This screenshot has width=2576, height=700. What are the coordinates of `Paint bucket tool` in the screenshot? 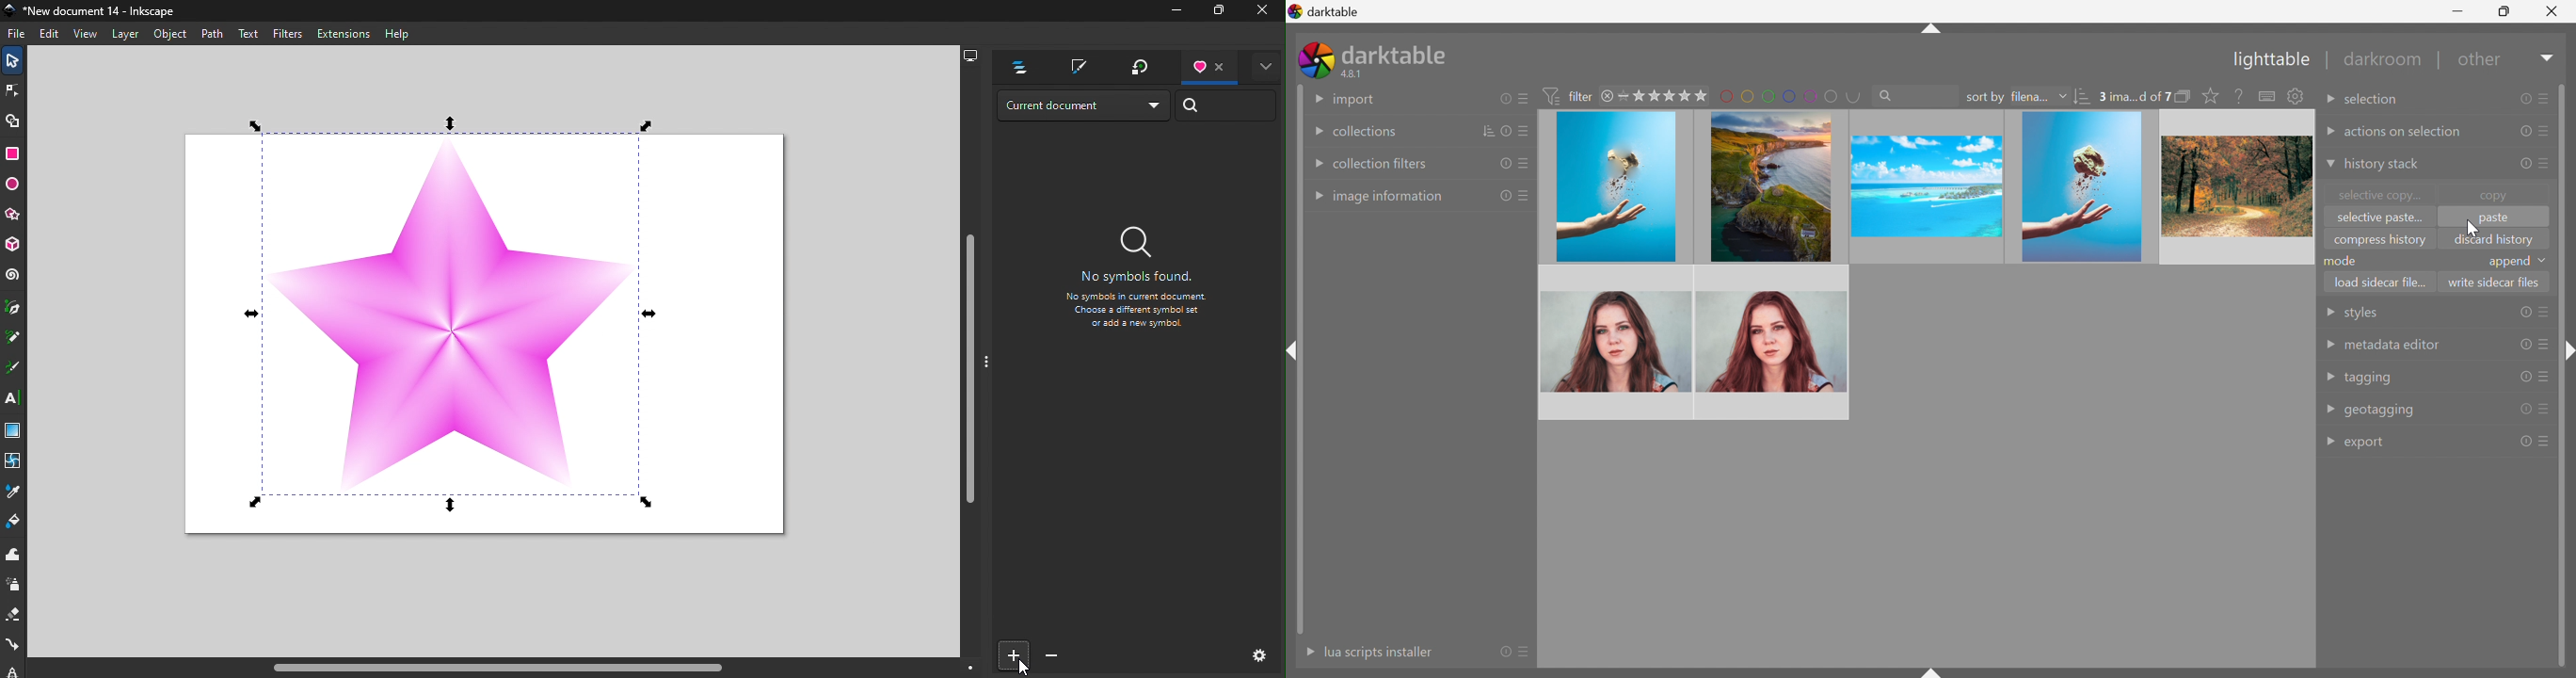 It's located at (18, 519).